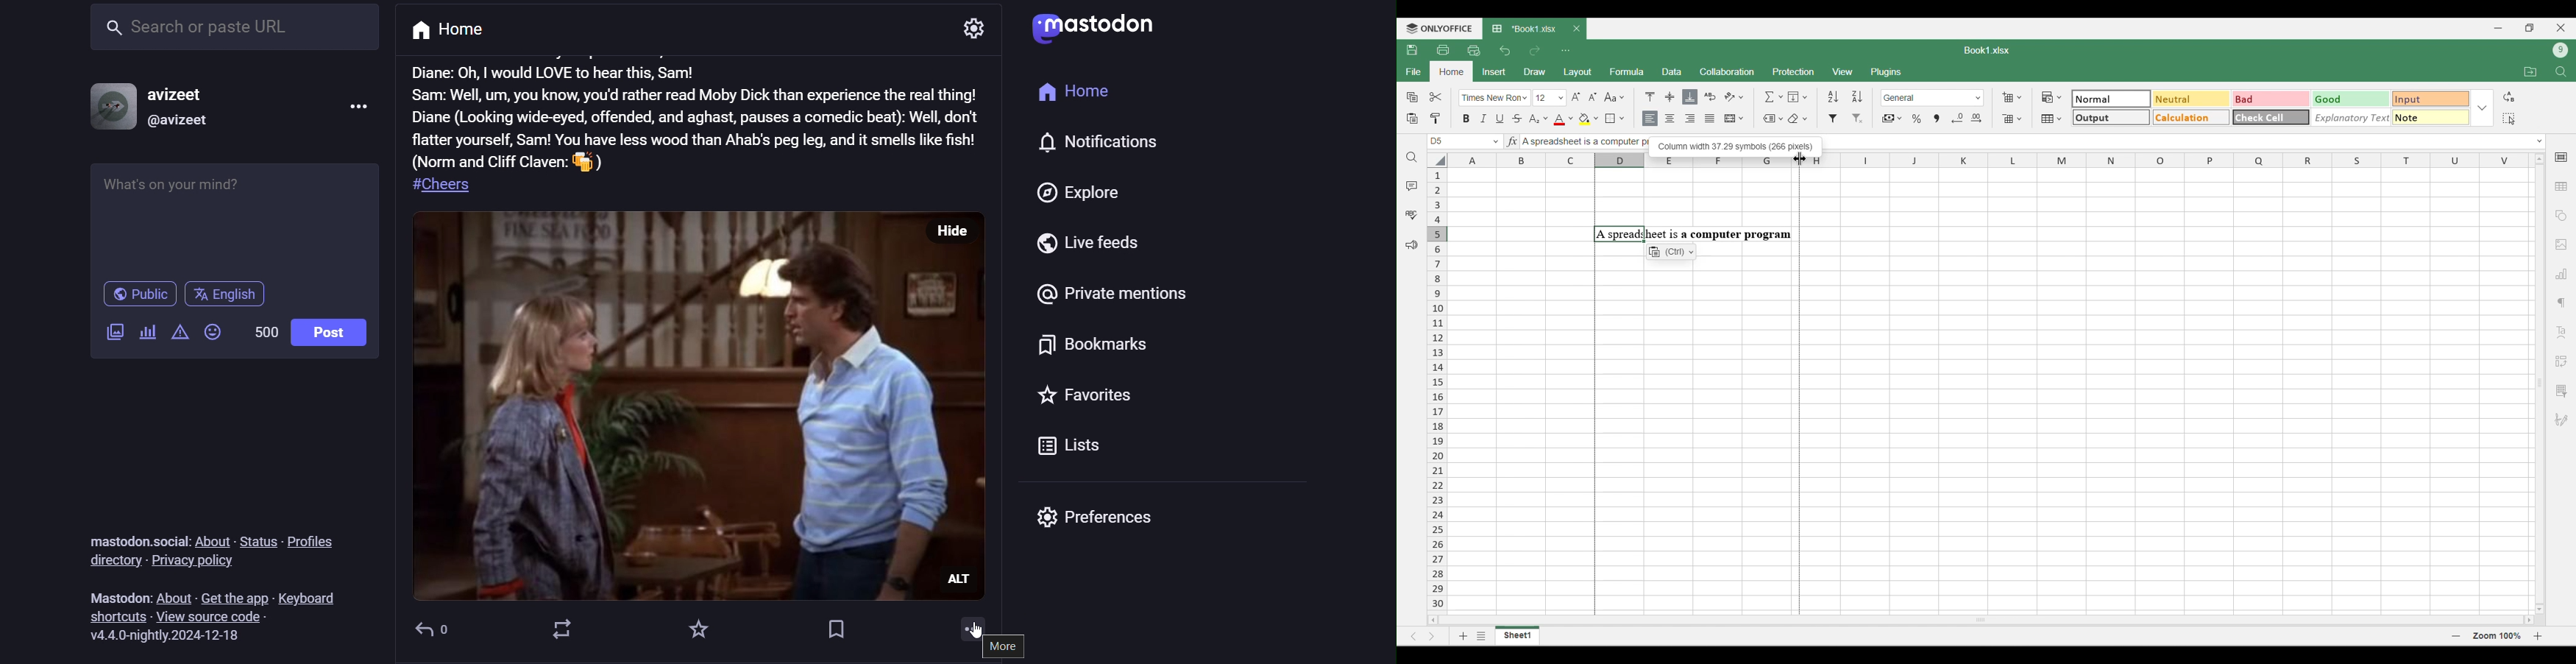  What do you see at coordinates (2560, 216) in the screenshot?
I see `Insert shape` at bounding box center [2560, 216].